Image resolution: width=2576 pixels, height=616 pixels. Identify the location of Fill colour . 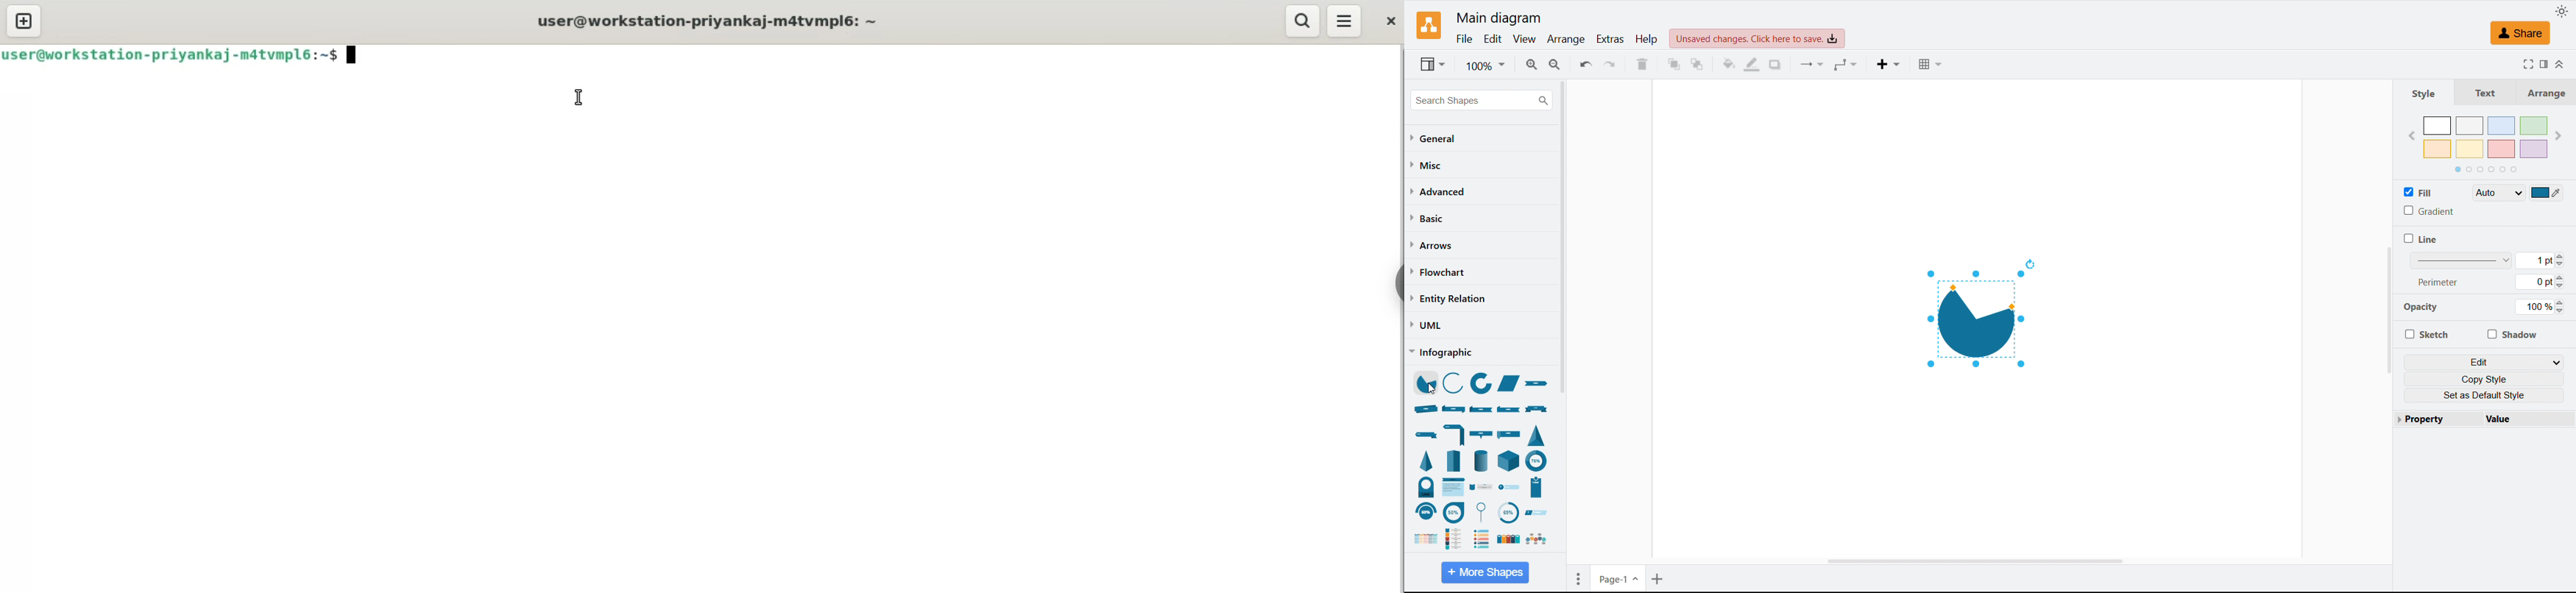
(1728, 63).